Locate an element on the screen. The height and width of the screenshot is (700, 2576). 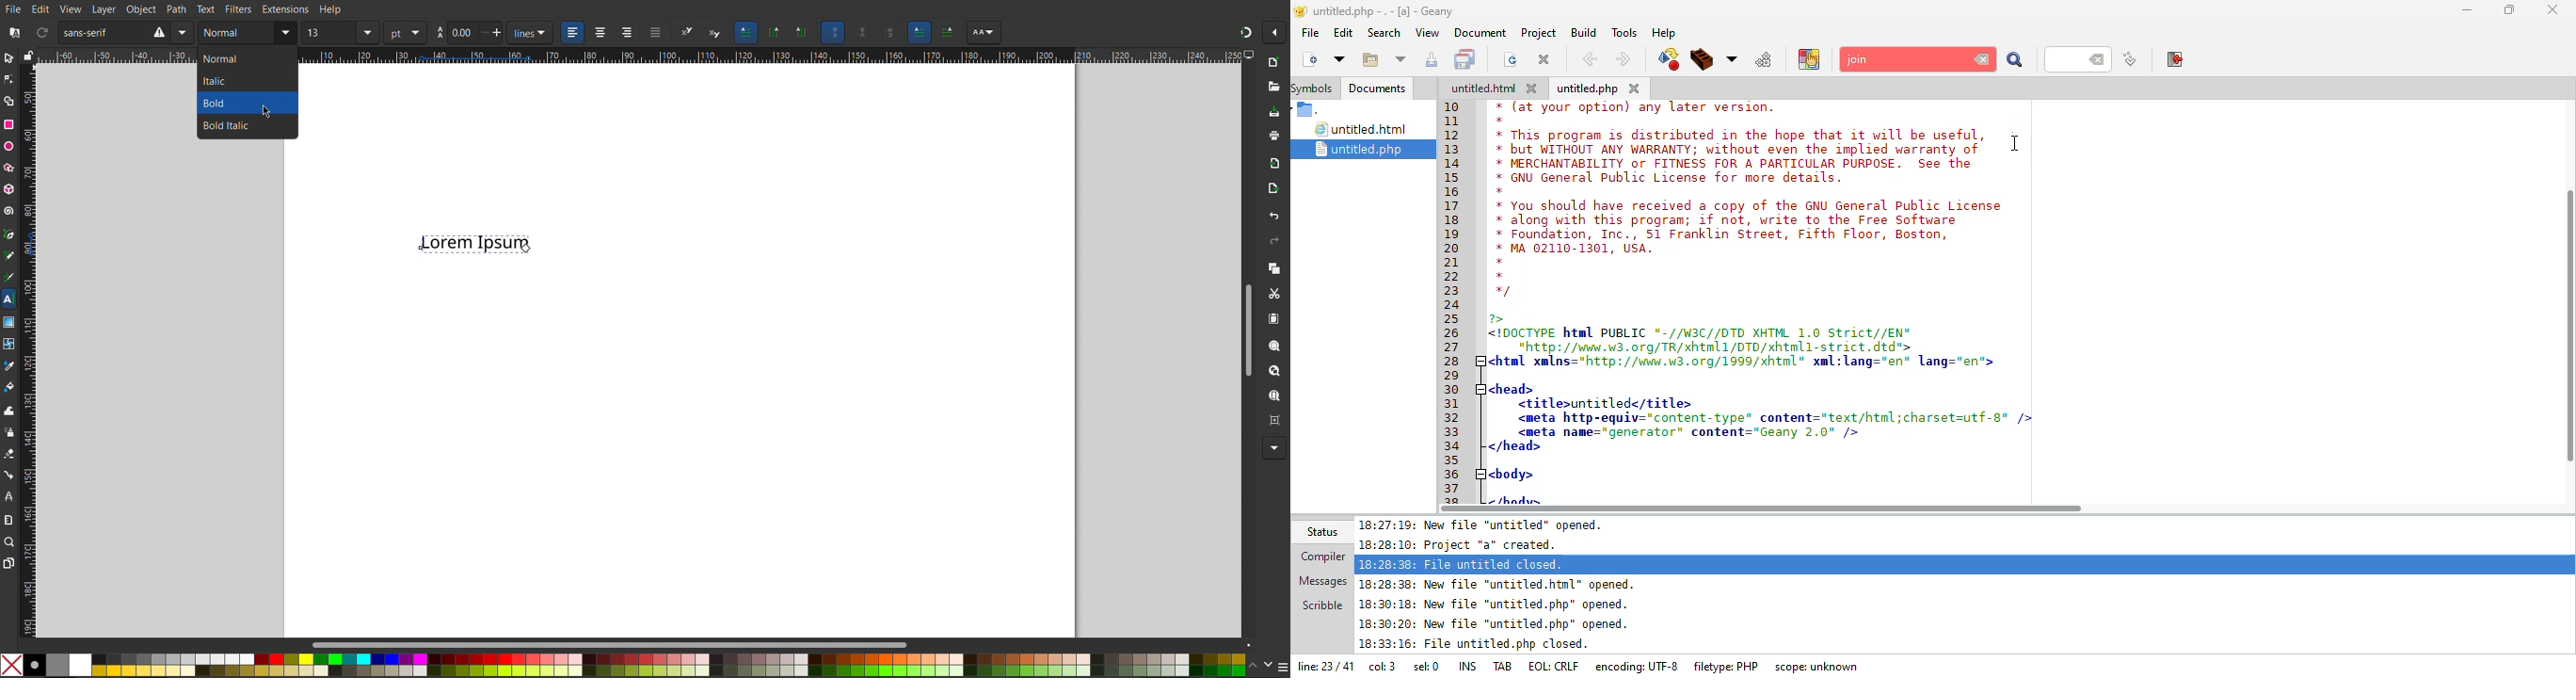
Print is located at coordinates (1274, 137).